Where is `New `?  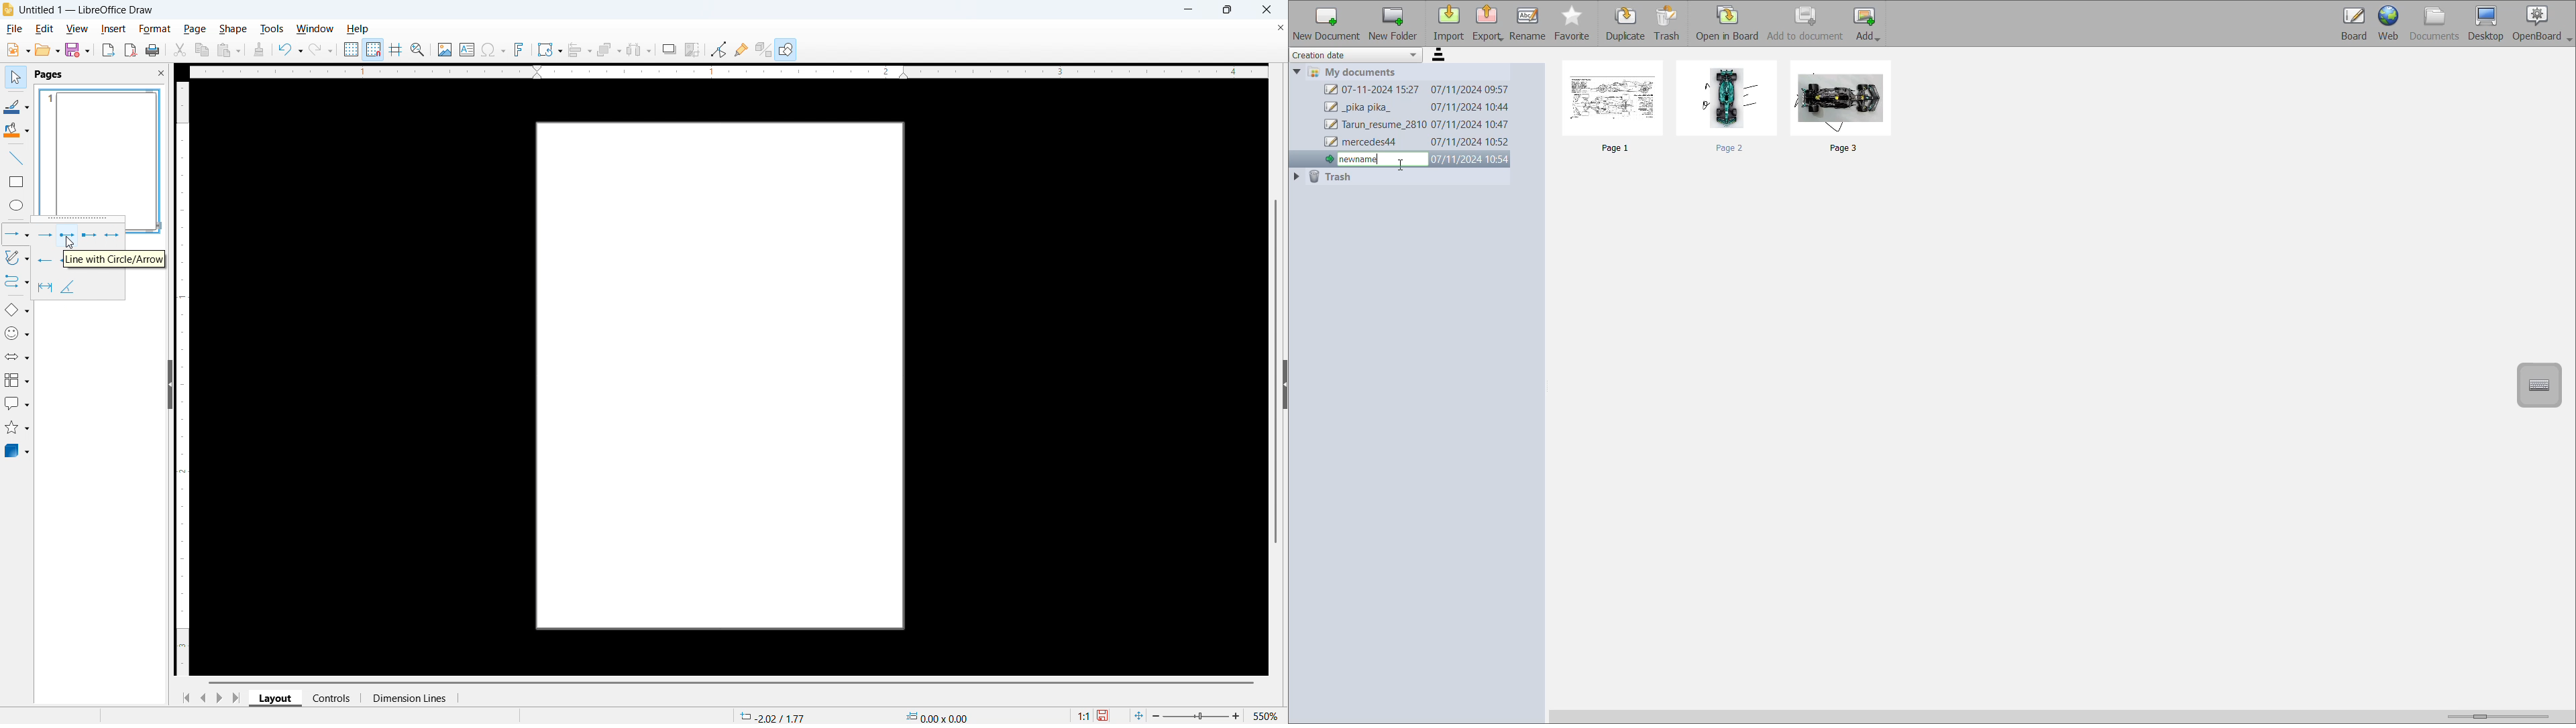
New  is located at coordinates (17, 50).